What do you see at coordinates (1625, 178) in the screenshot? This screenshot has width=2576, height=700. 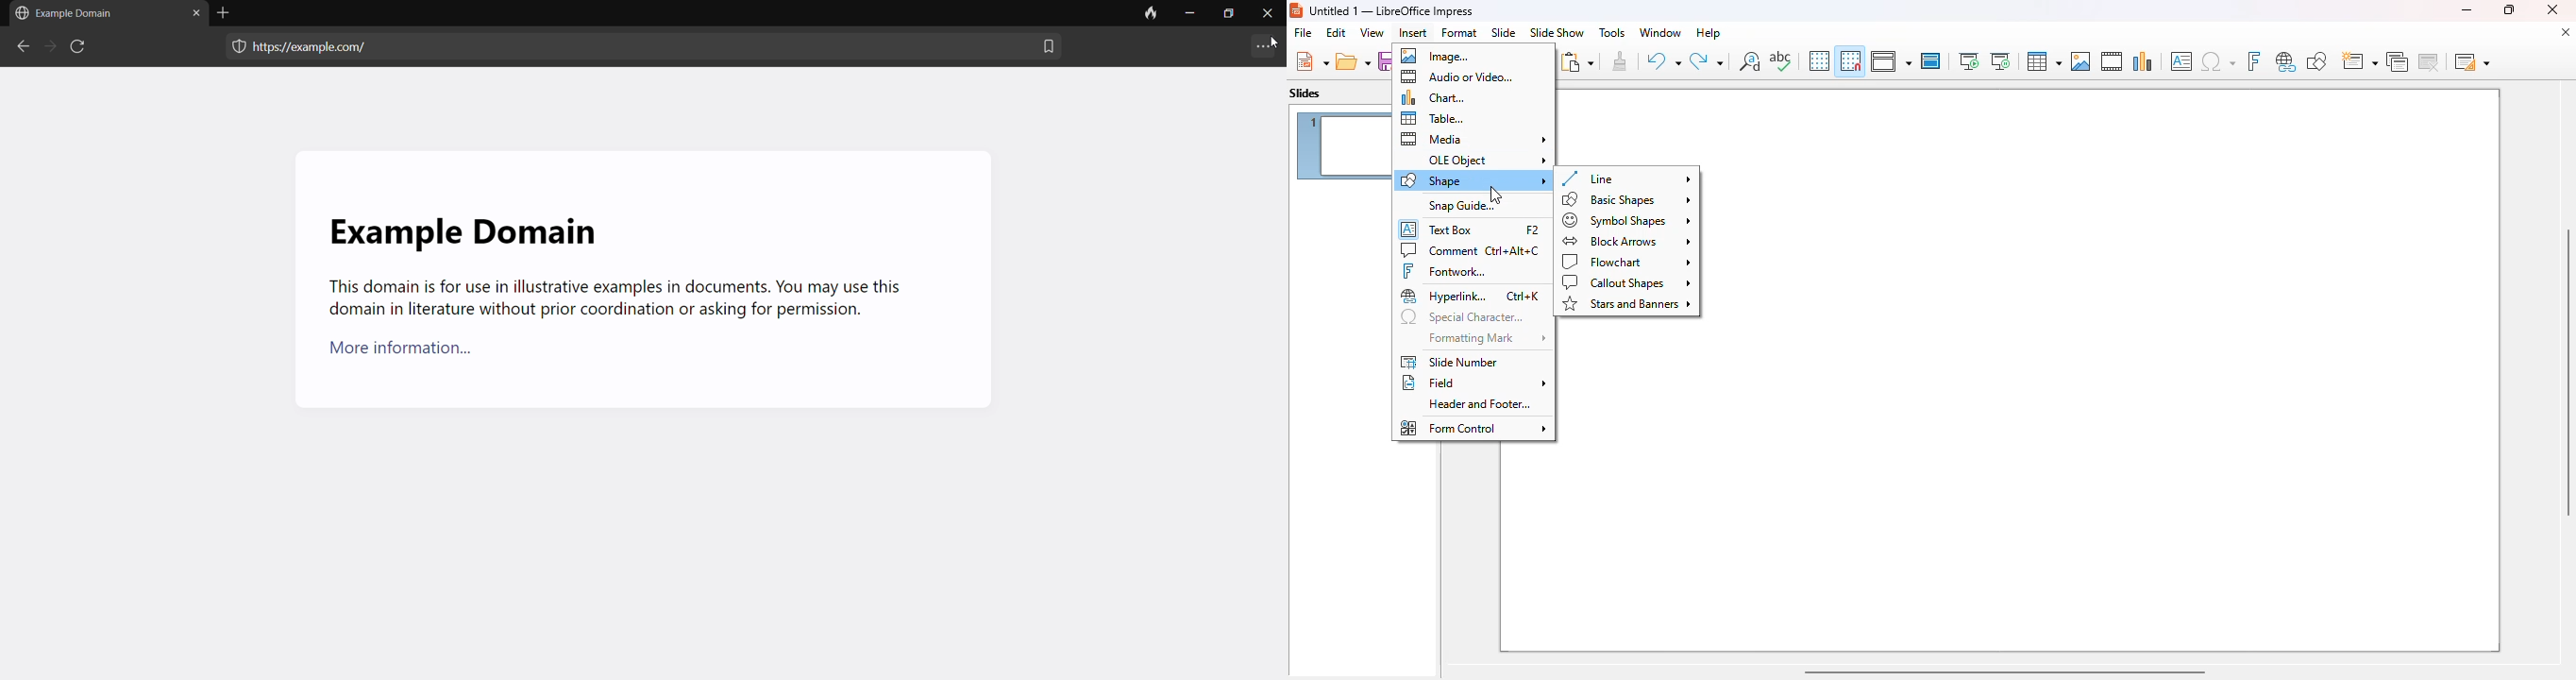 I see `line` at bounding box center [1625, 178].